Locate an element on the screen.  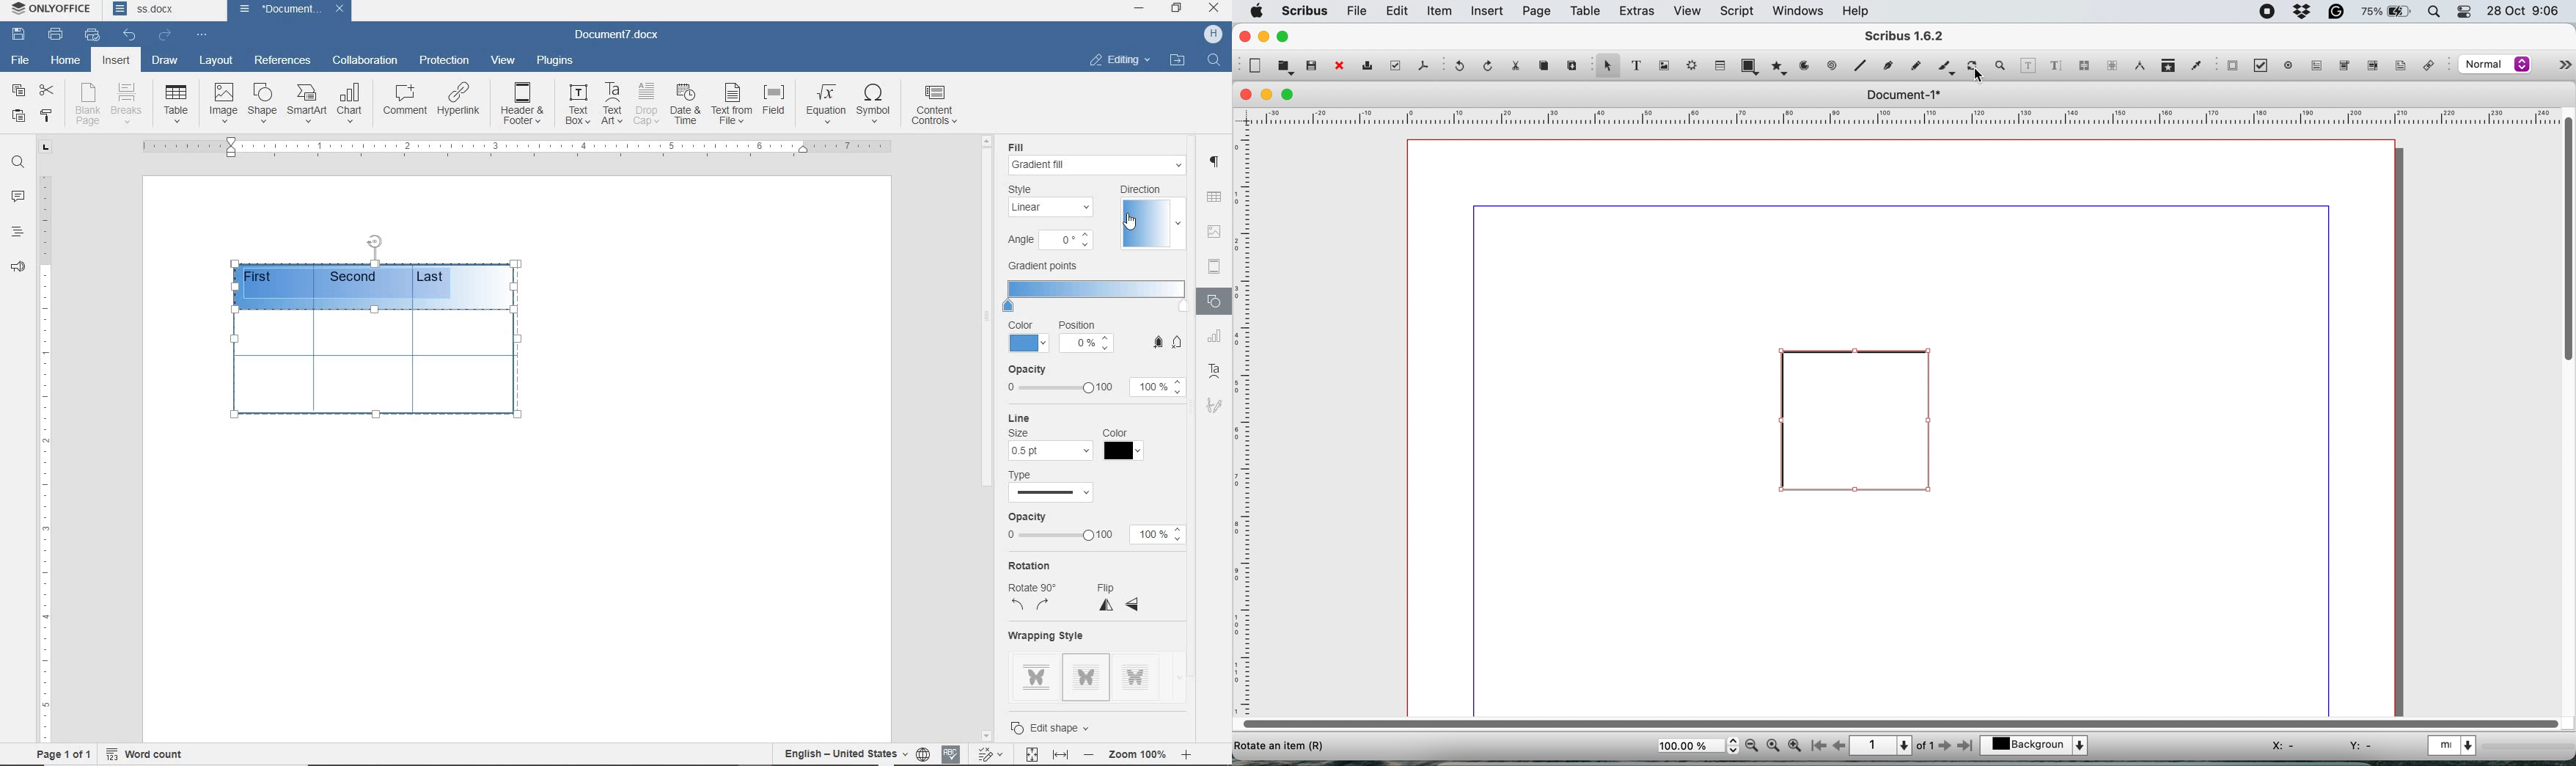
next page is located at coordinates (1947, 747).